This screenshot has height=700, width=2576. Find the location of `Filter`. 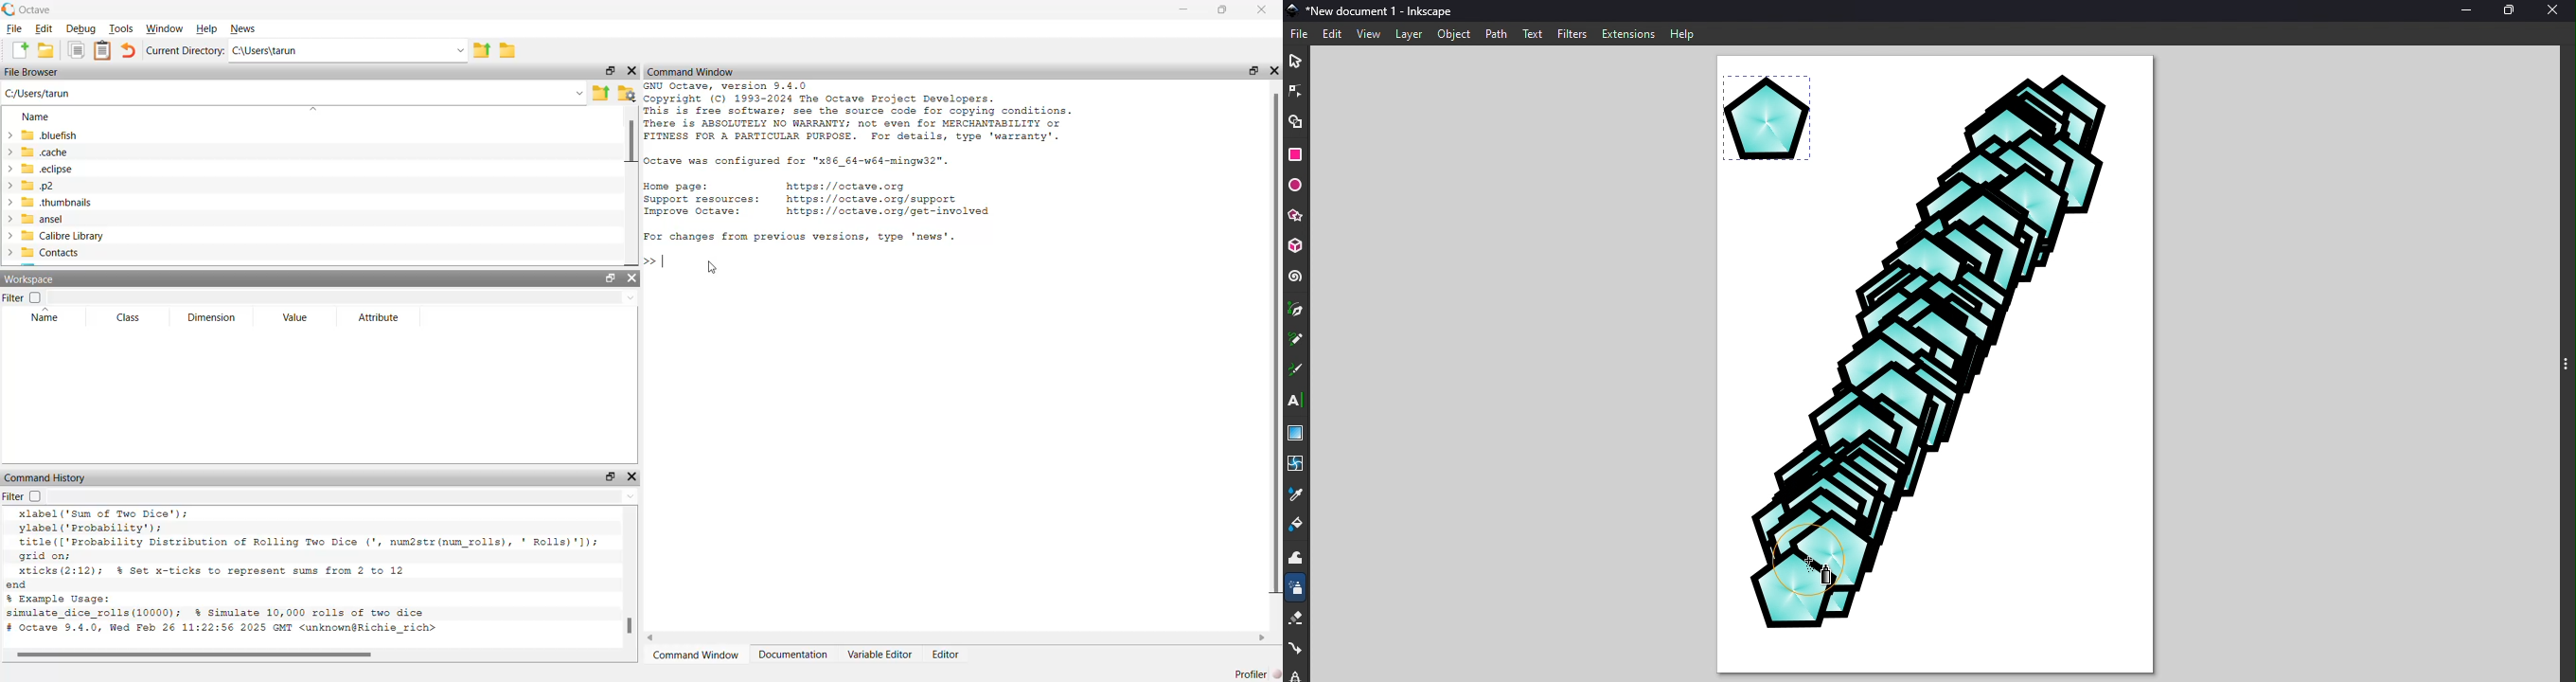

Filter is located at coordinates (21, 297).